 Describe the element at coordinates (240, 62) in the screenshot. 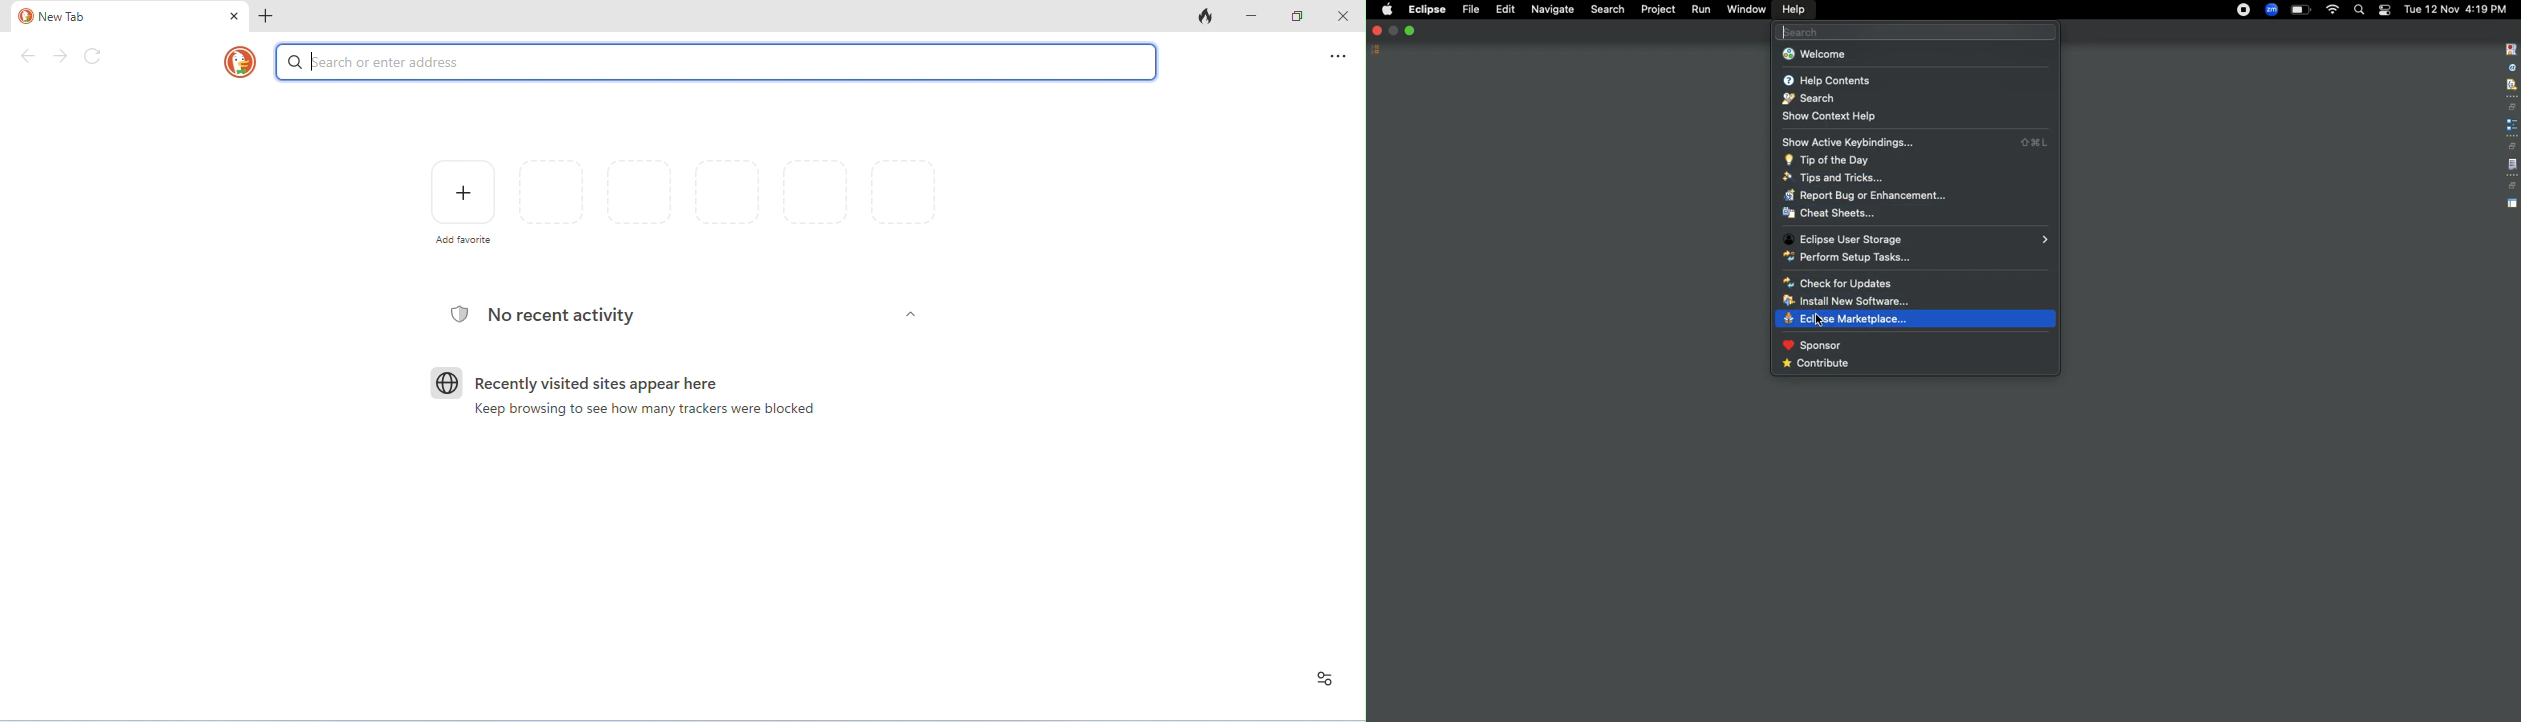

I see `duckduck go logo` at that location.